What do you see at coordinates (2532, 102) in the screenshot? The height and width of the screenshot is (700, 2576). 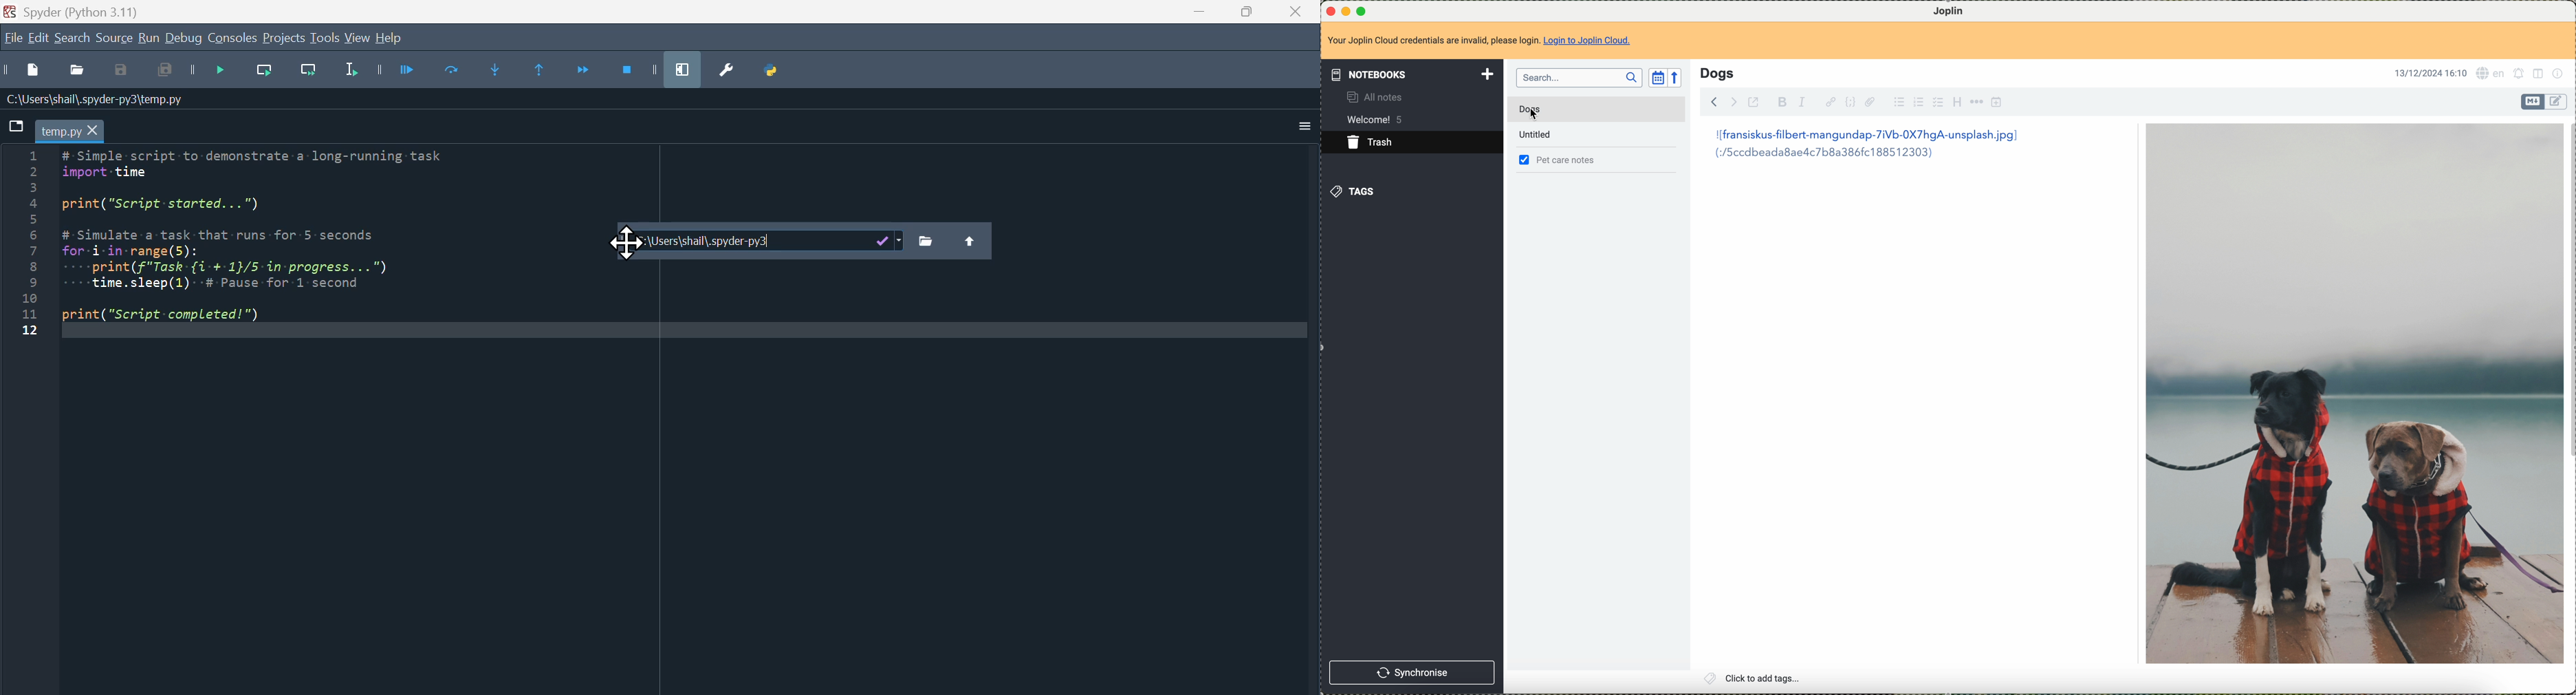 I see `toggle editor` at bounding box center [2532, 102].